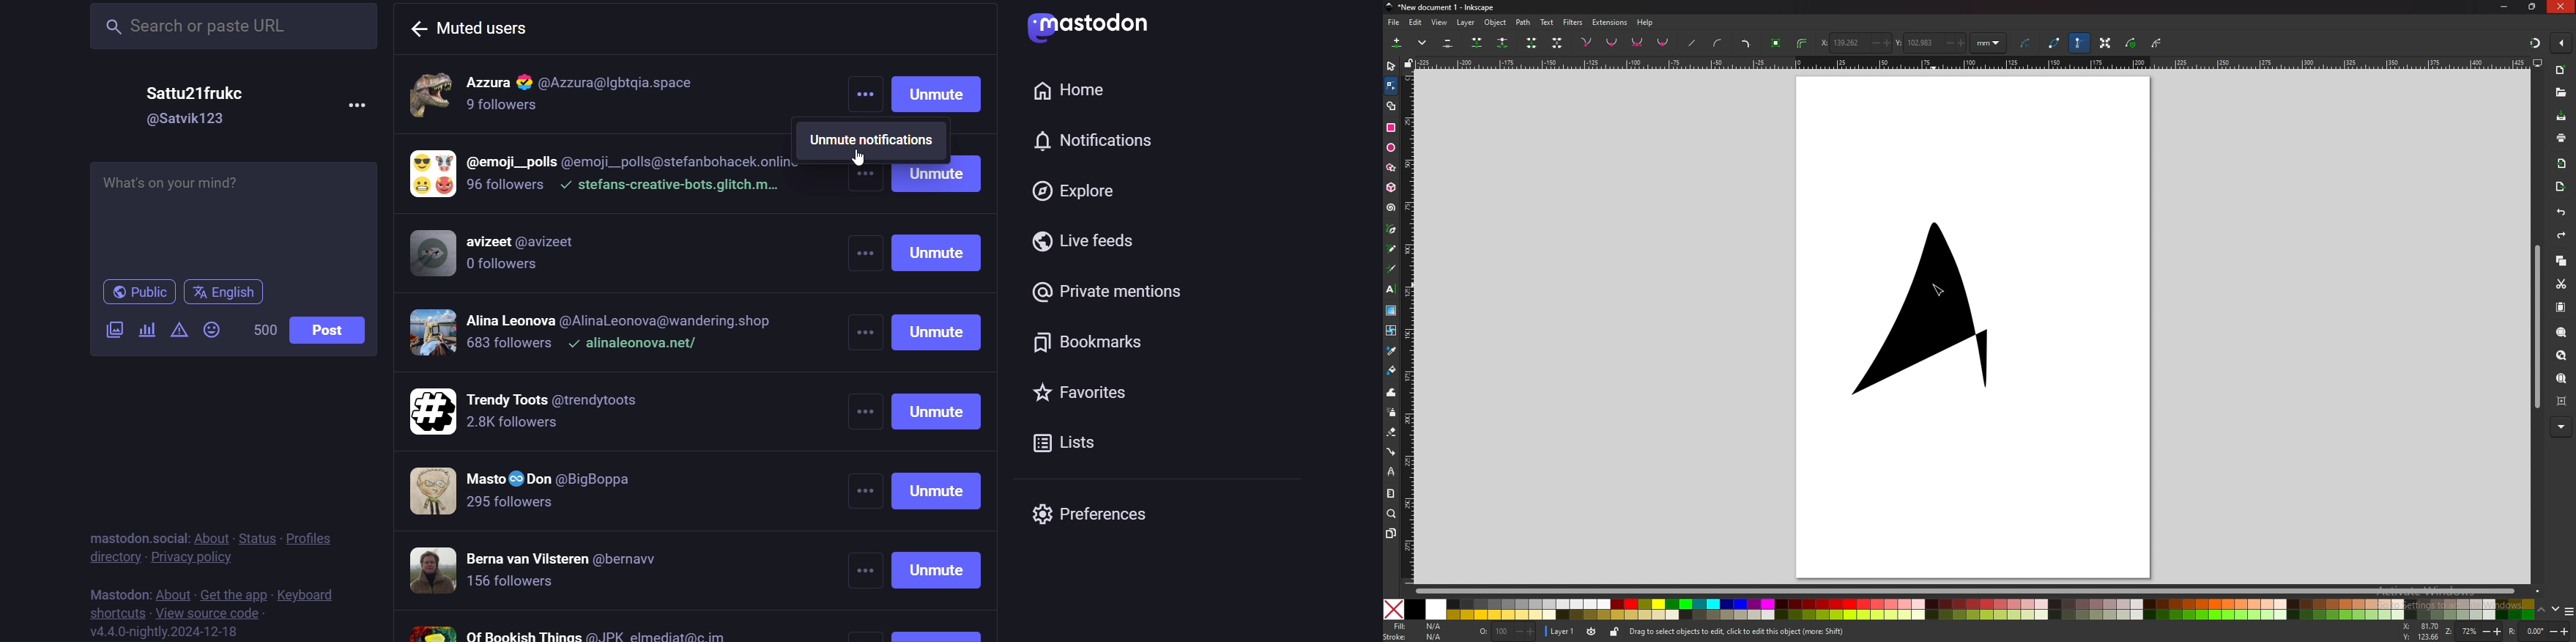 The image size is (2576, 644). What do you see at coordinates (1391, 534) in the screenshot?
I see `pages` at bounding box center [1391, 534].